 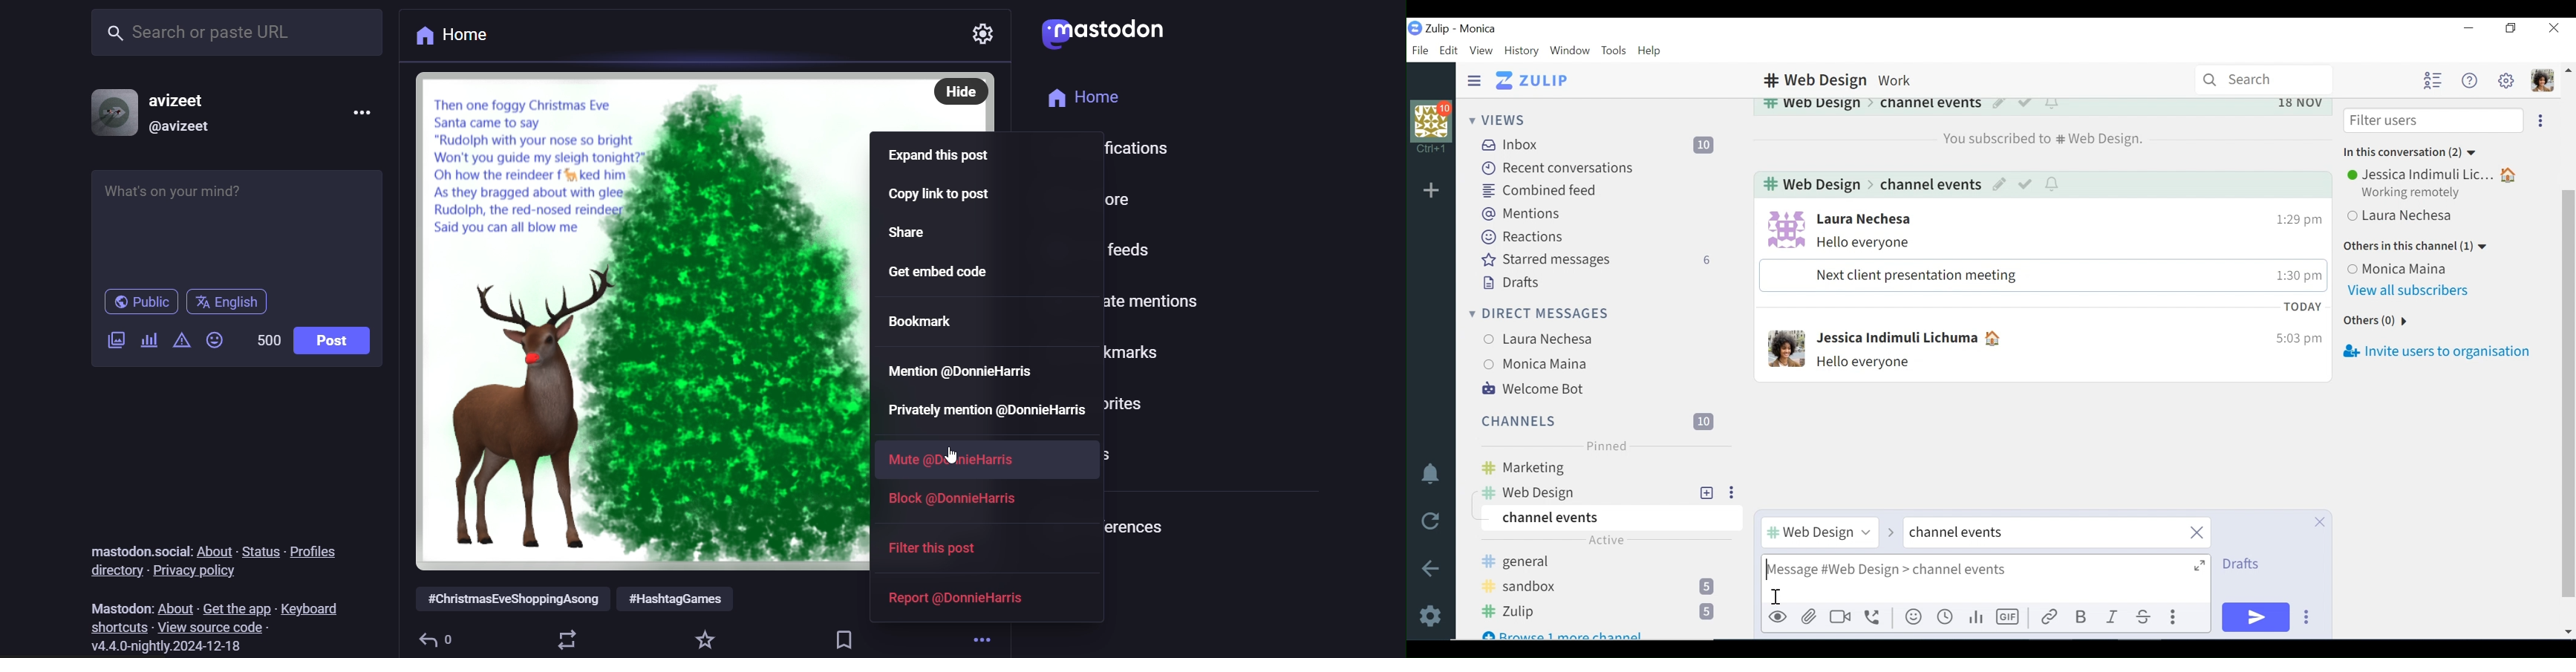 What do you see at coordinates (1651, 51) in the screenshot?
I see `Help` at bounding box center [1651, 51].